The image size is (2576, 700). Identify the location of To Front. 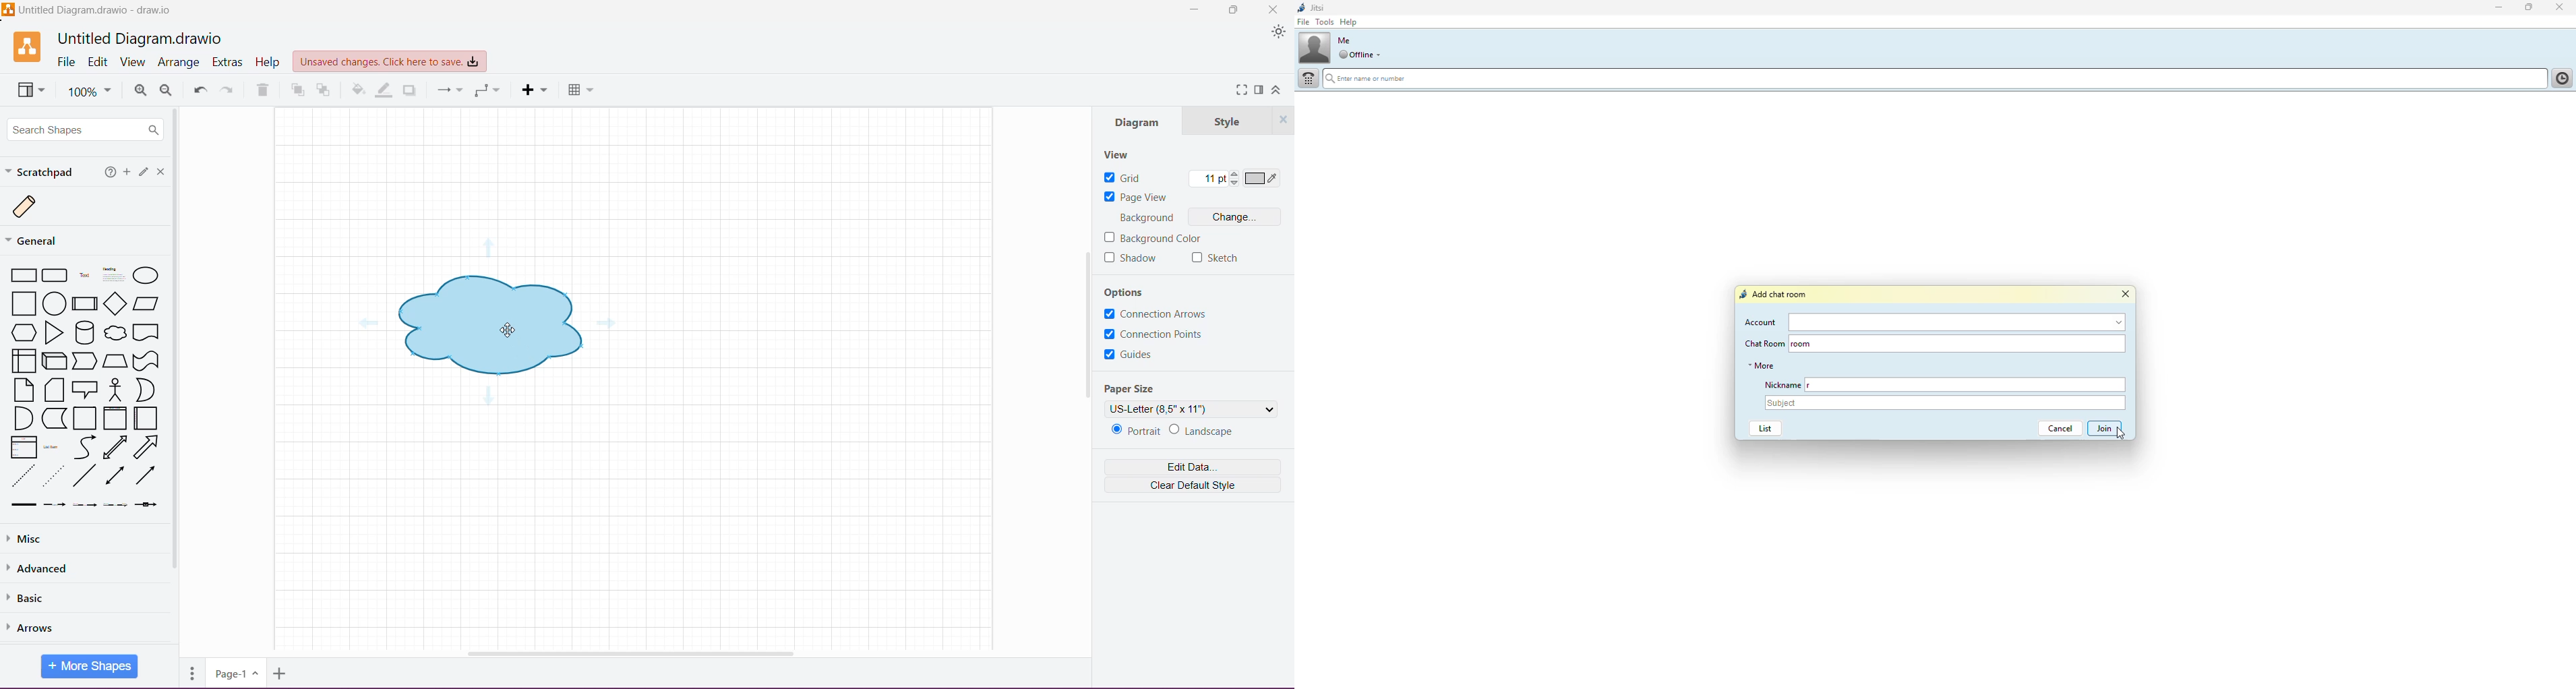
(297, 91).